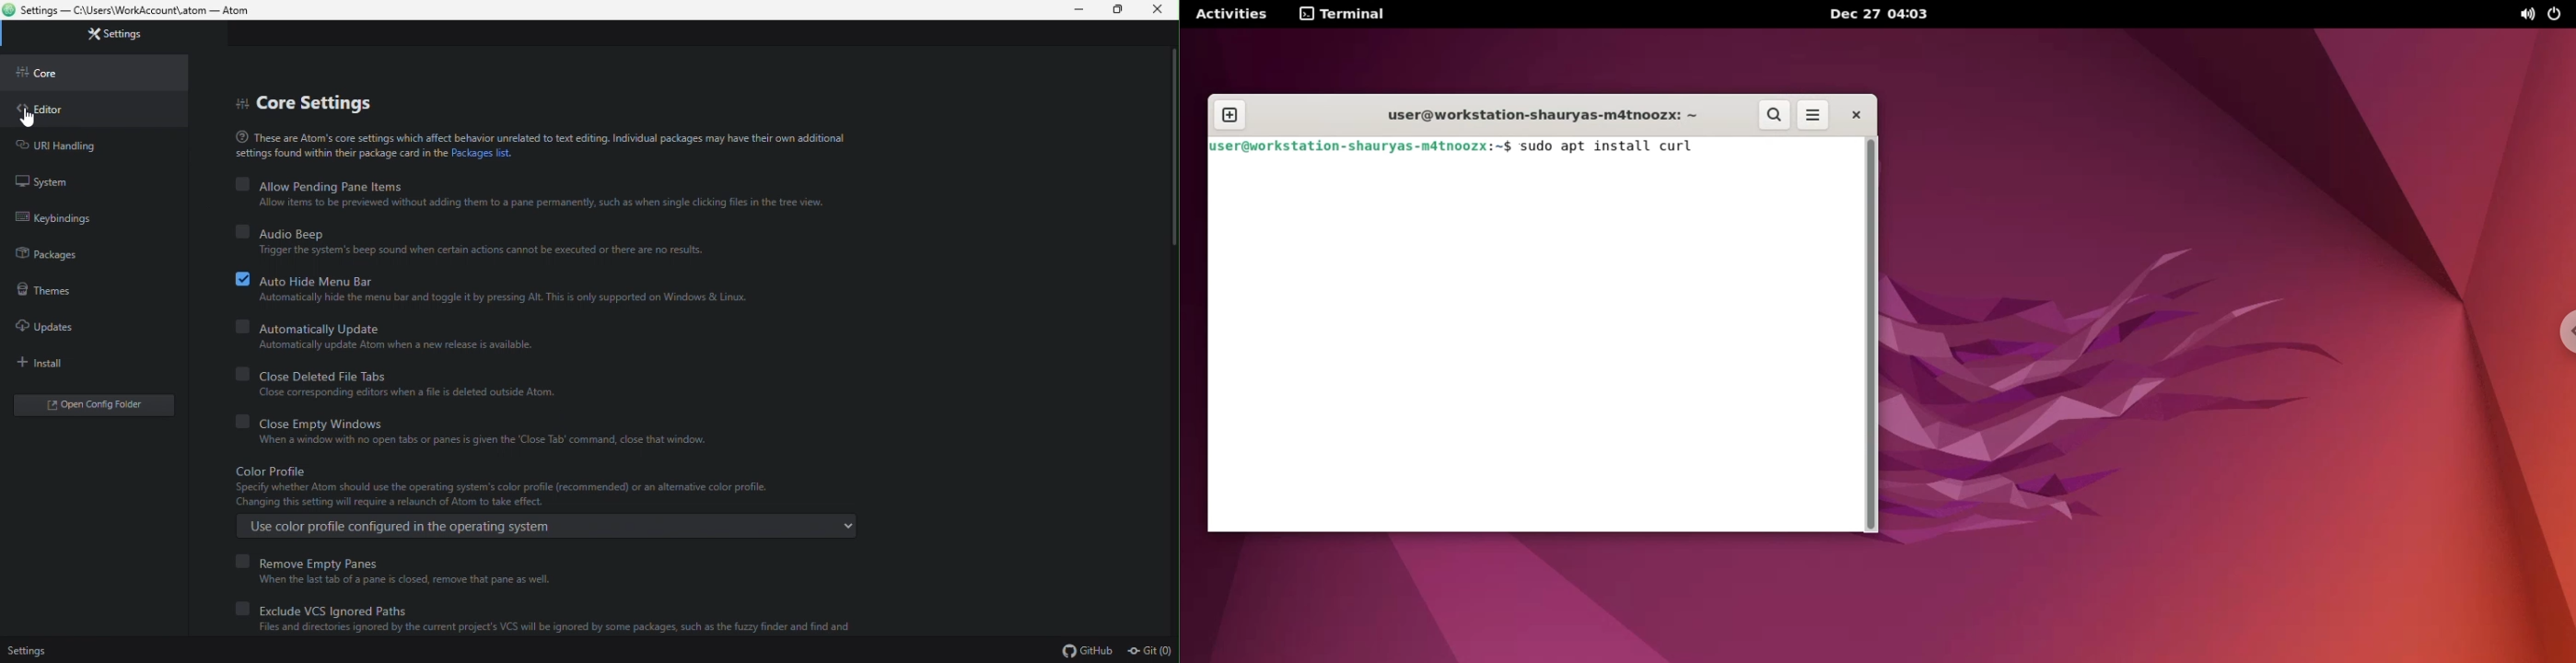  I want to click on Package, so click(65, 259).